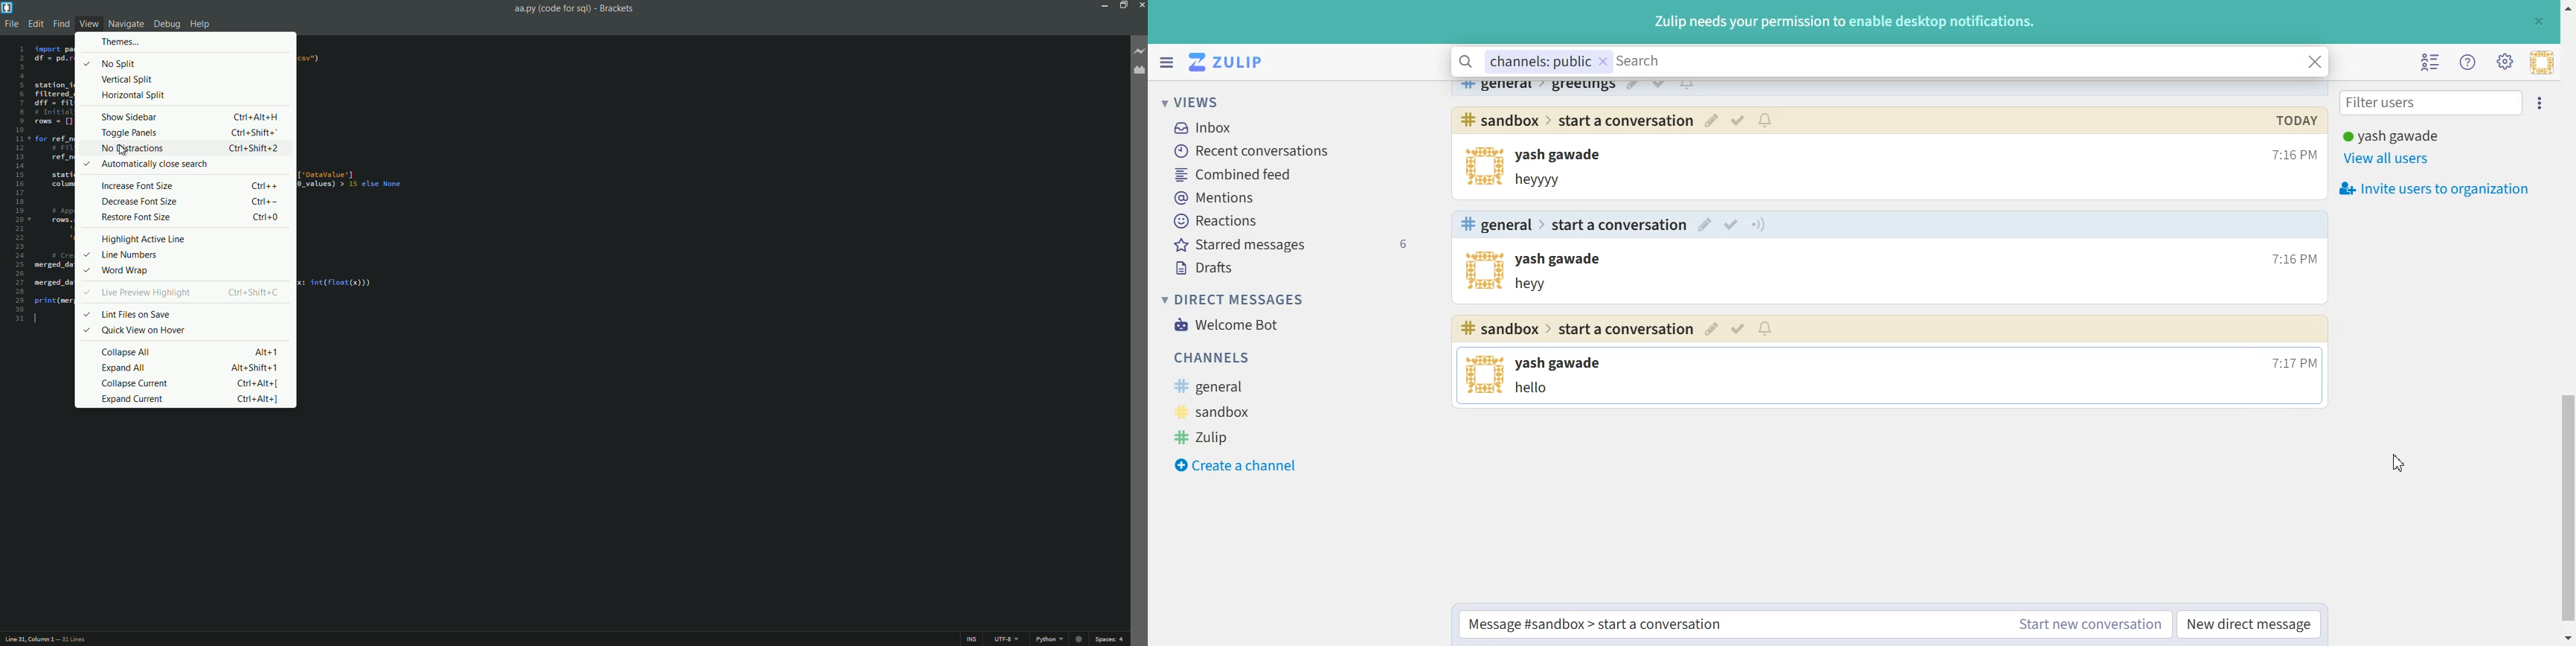  Describe the element at coordinates (1625, 120) in the screenshot. I see `start a conversation` at that location.